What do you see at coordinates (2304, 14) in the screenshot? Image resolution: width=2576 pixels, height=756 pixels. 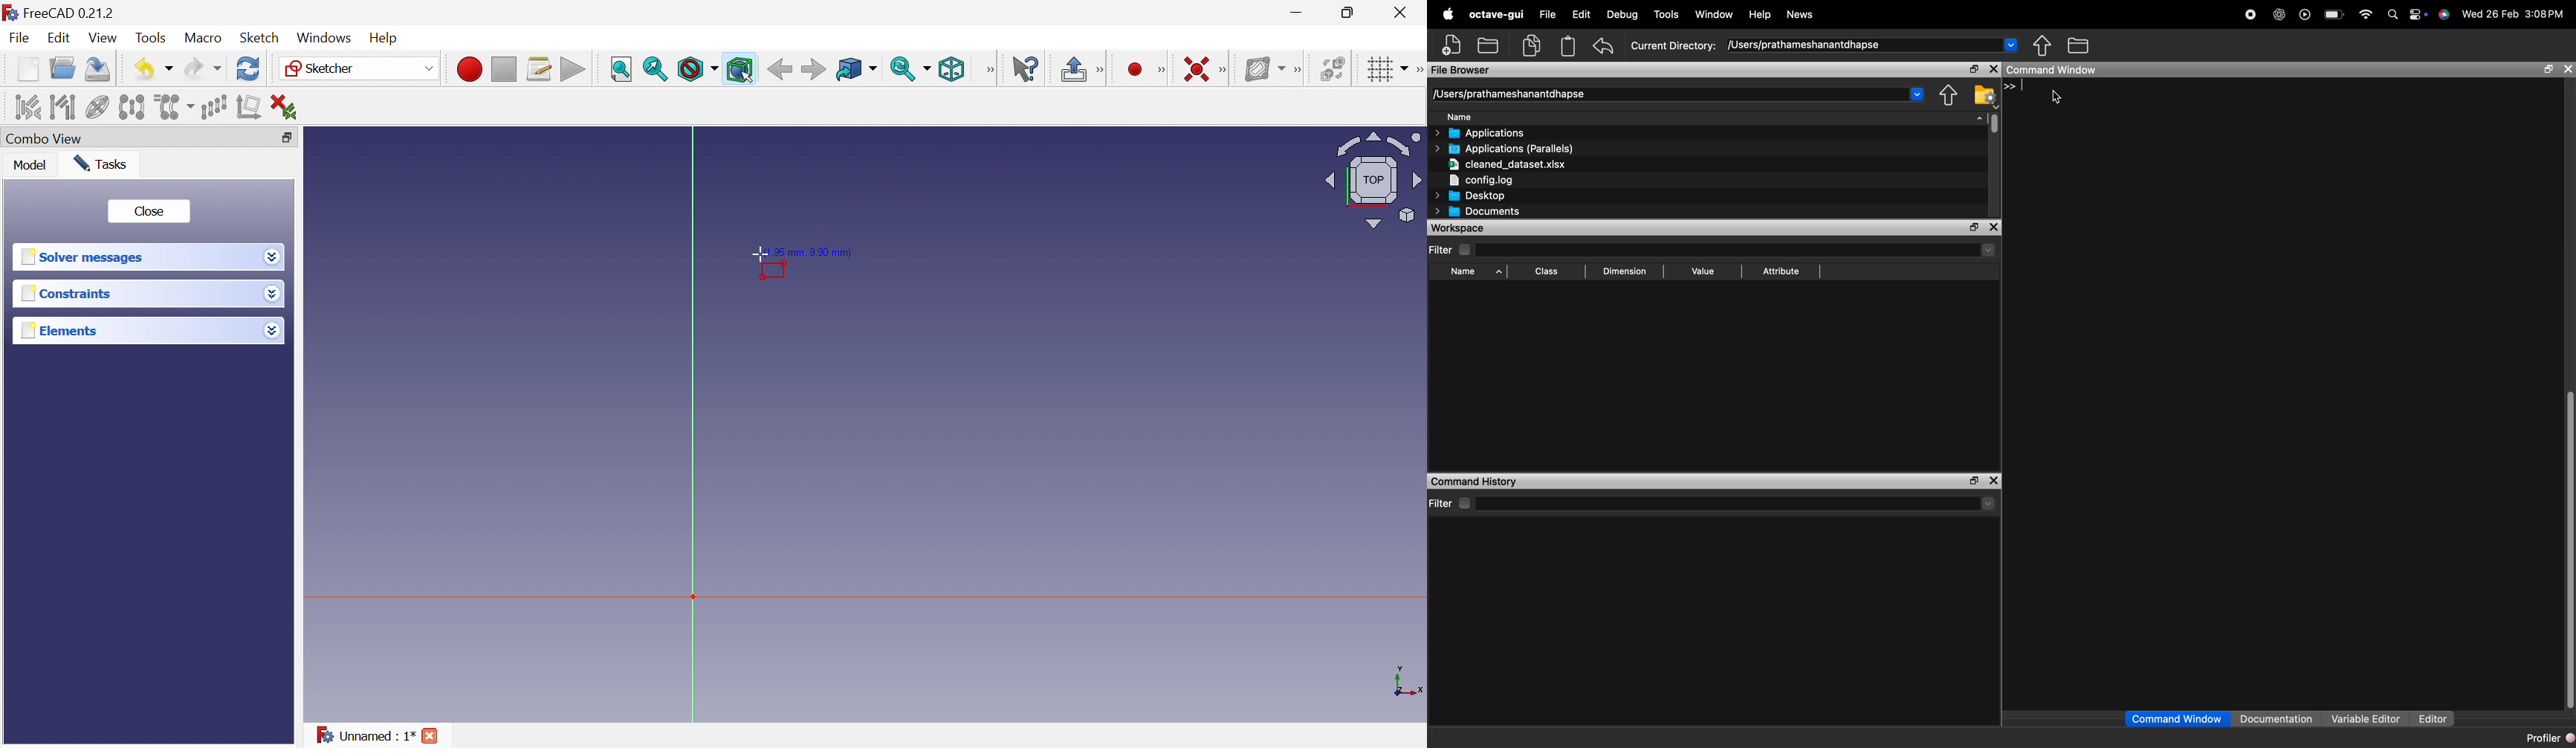 I see `play` at bounding box center [2304, 14].